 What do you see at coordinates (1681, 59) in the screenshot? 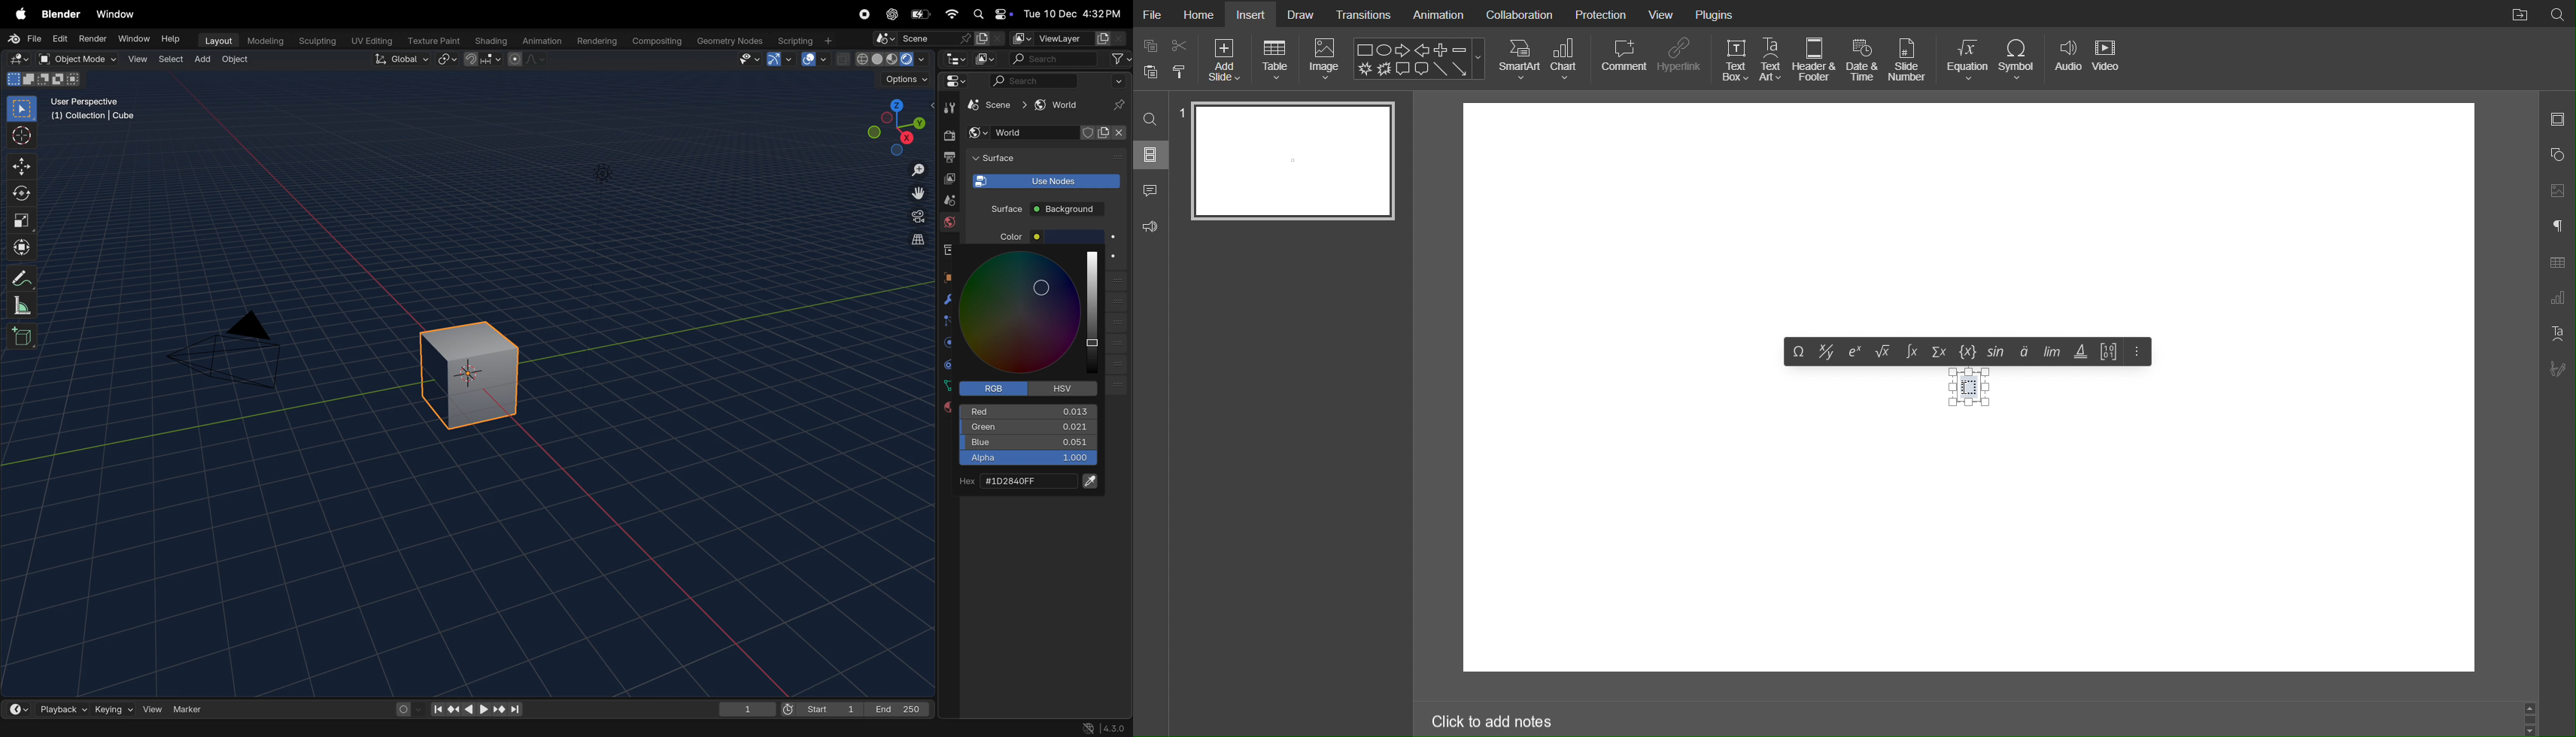
I see `Hyperlink` at bounding box center [1681, 59].